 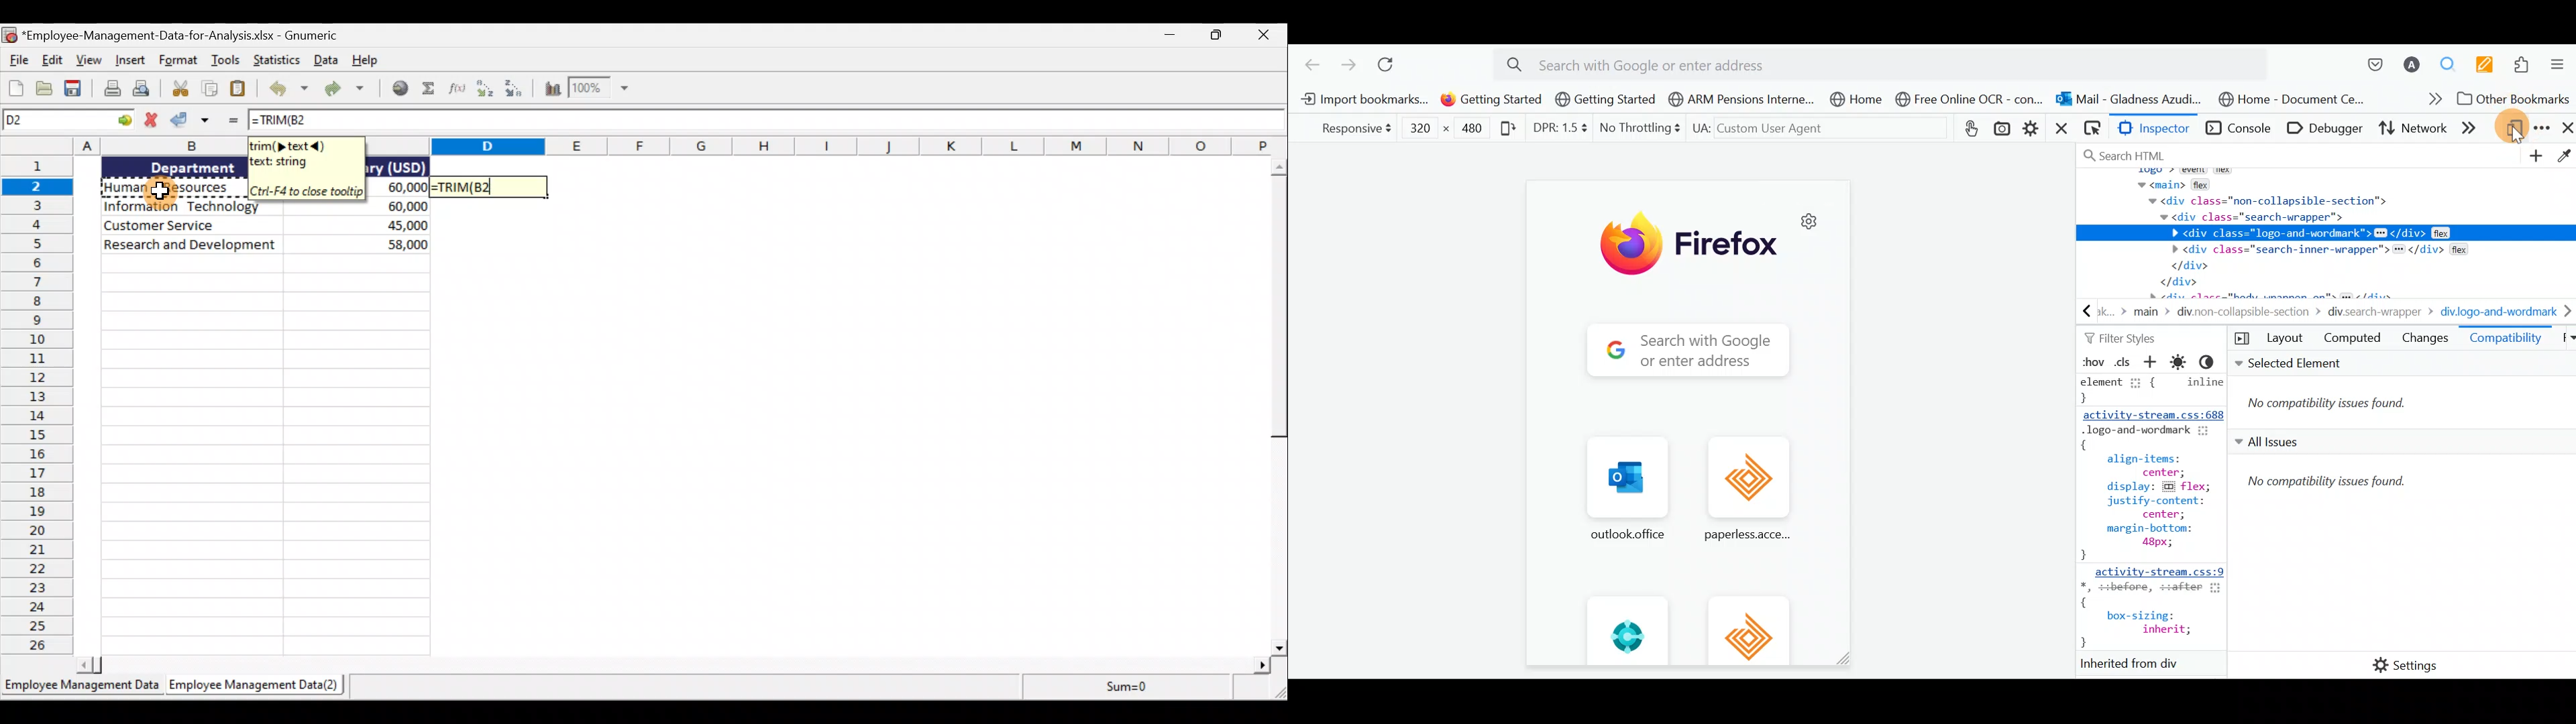 I want to click on HTML code, so click(x=2154, y=524).